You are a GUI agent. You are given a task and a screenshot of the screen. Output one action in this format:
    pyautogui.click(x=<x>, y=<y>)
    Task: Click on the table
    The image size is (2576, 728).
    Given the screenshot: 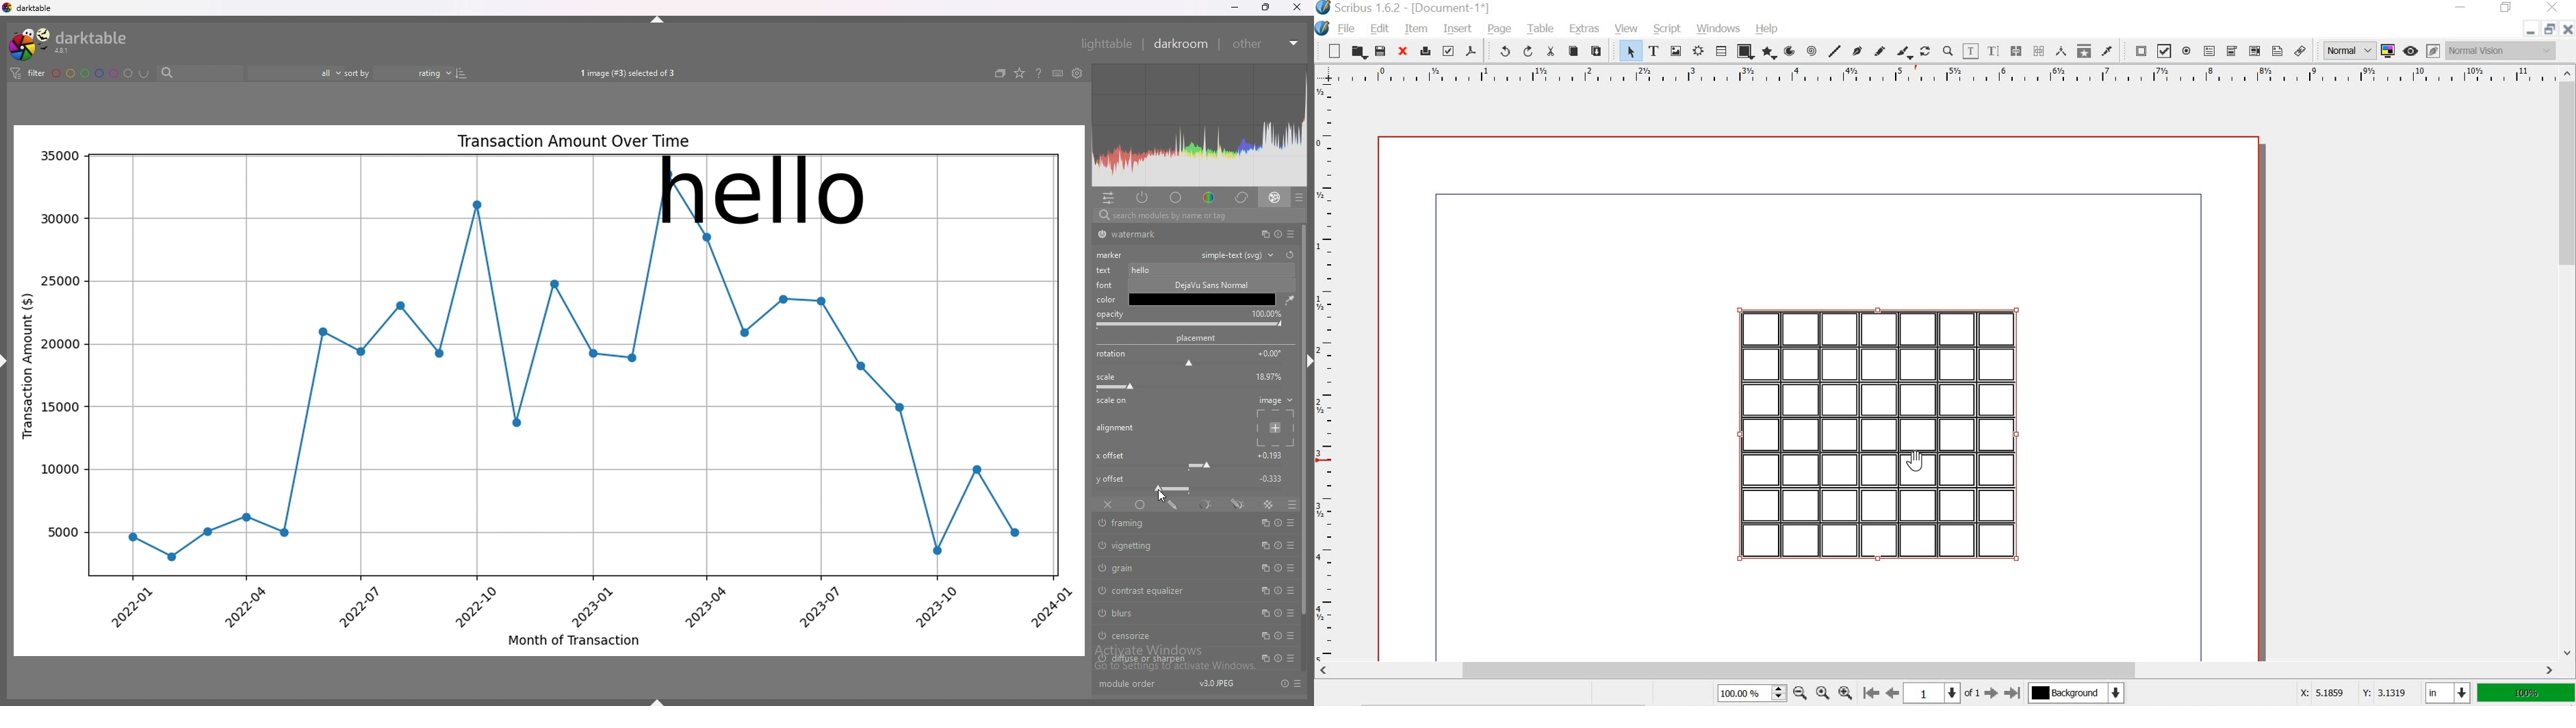 What is the action you would take?
    pyautogui.click(x=1878, y=436)
    